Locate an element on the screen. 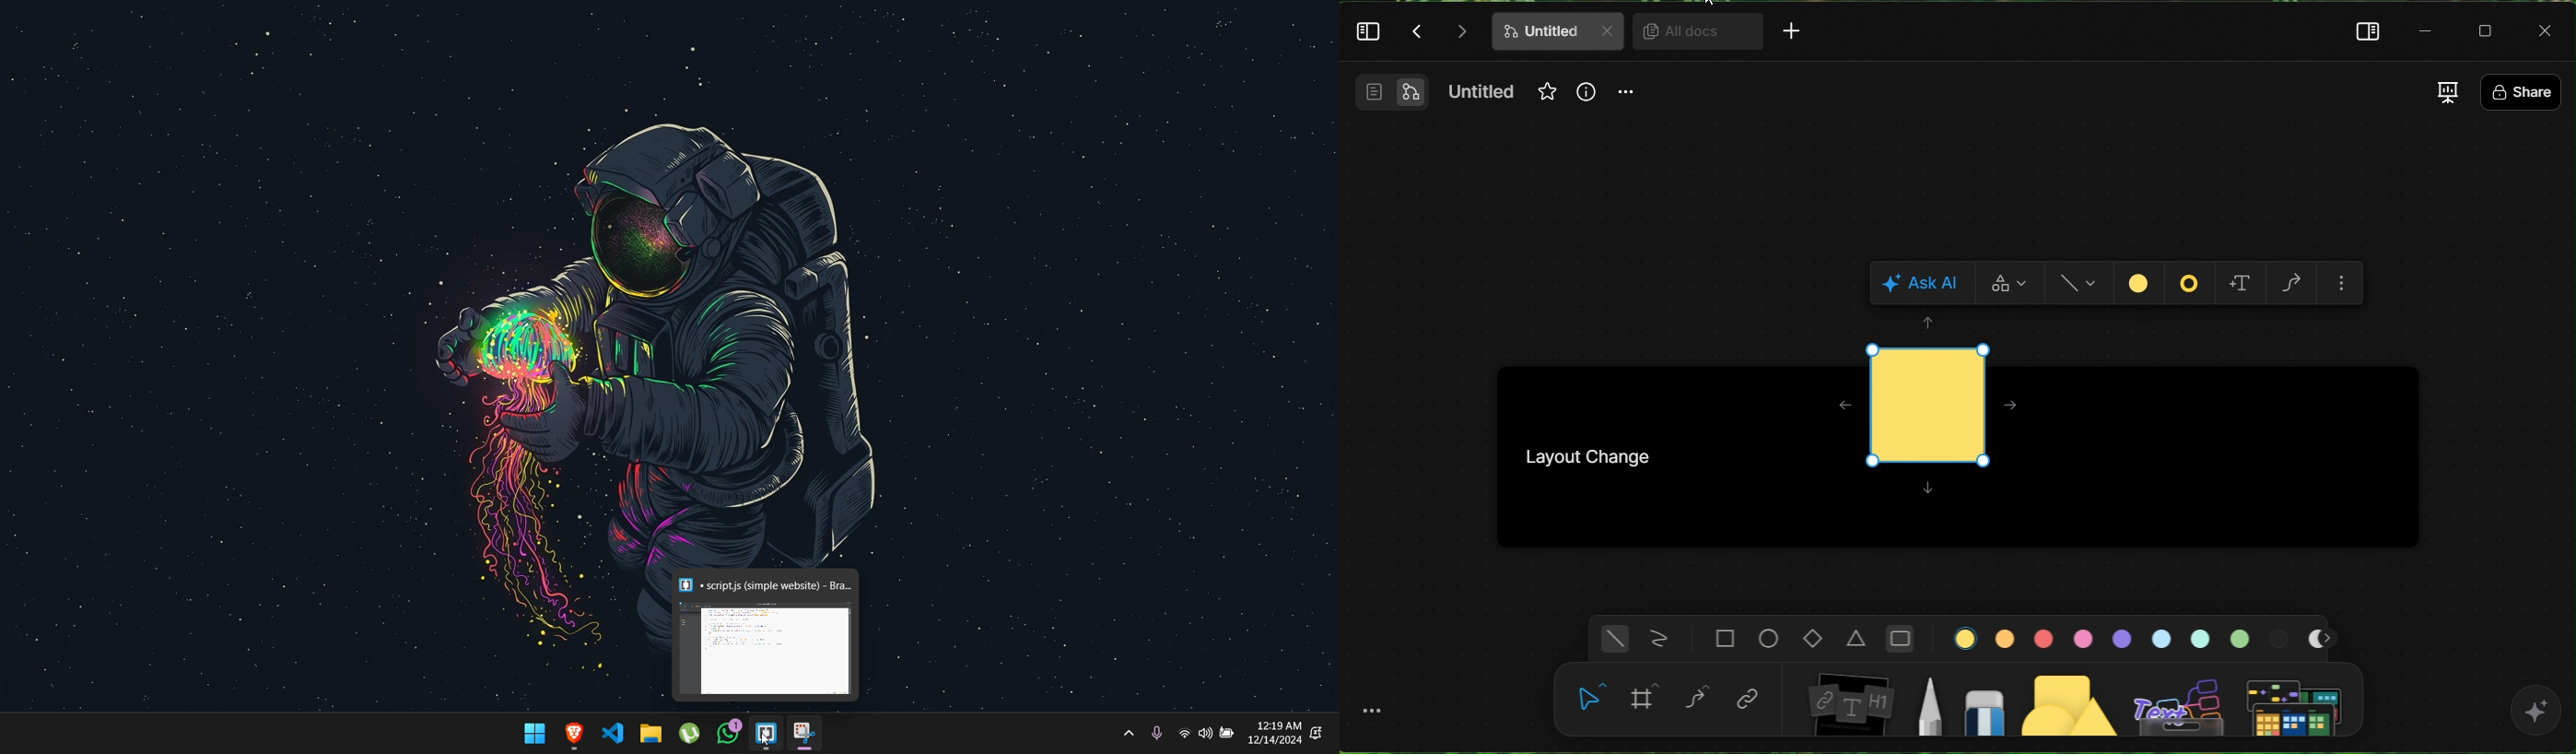  wifi is located at coordinates (1182, 734).